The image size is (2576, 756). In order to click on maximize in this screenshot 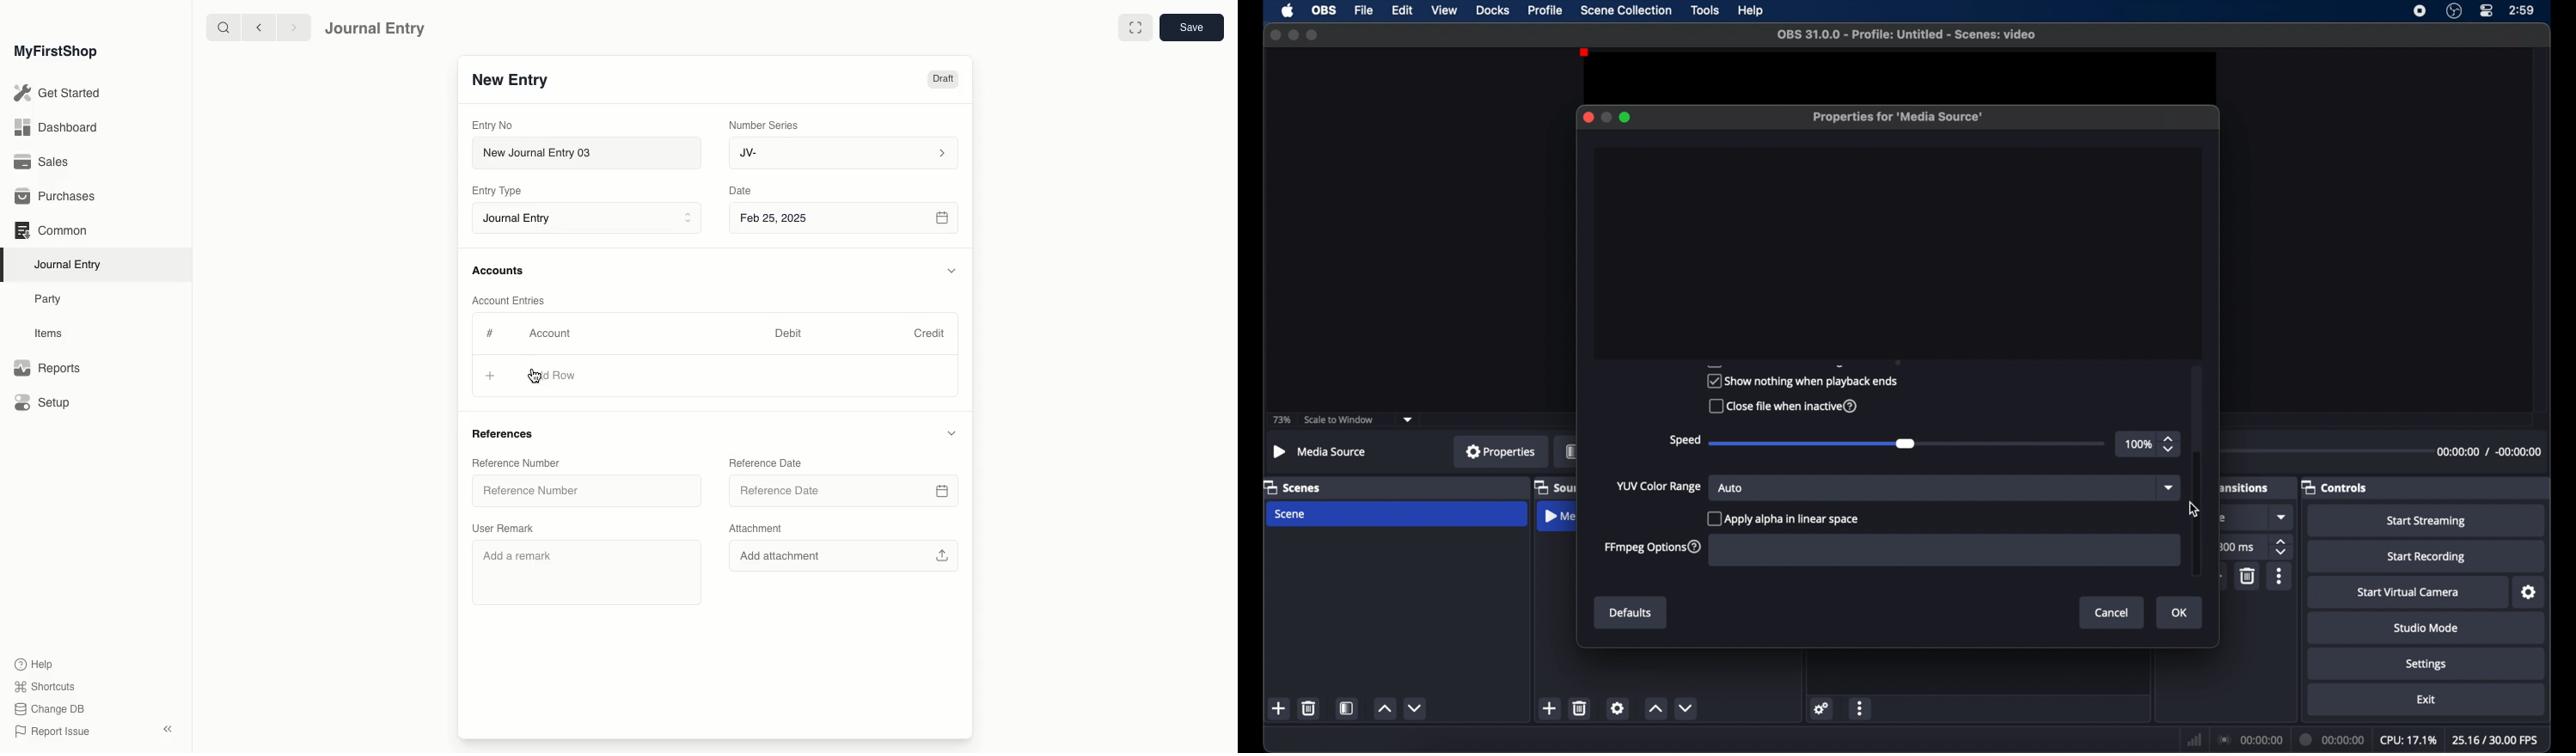, I will do `click(1312, 35)`.